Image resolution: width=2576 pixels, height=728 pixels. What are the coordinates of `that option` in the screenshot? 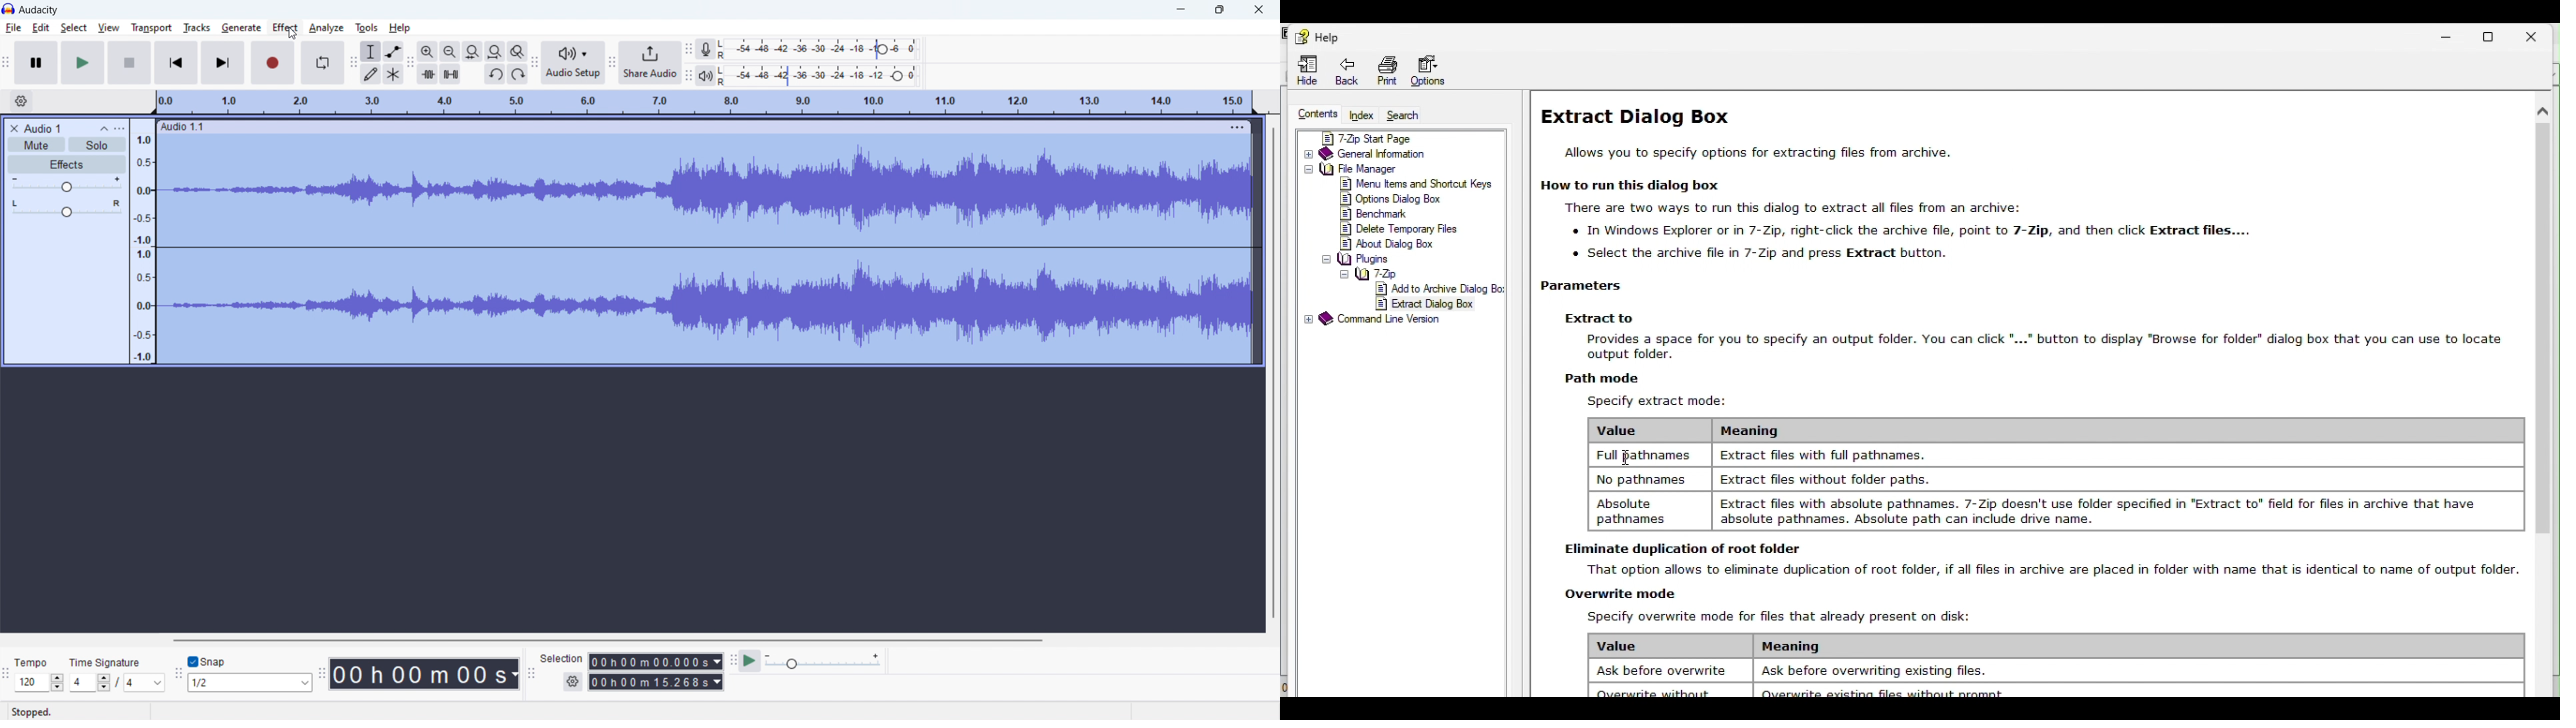 It's located at (2043, 571).